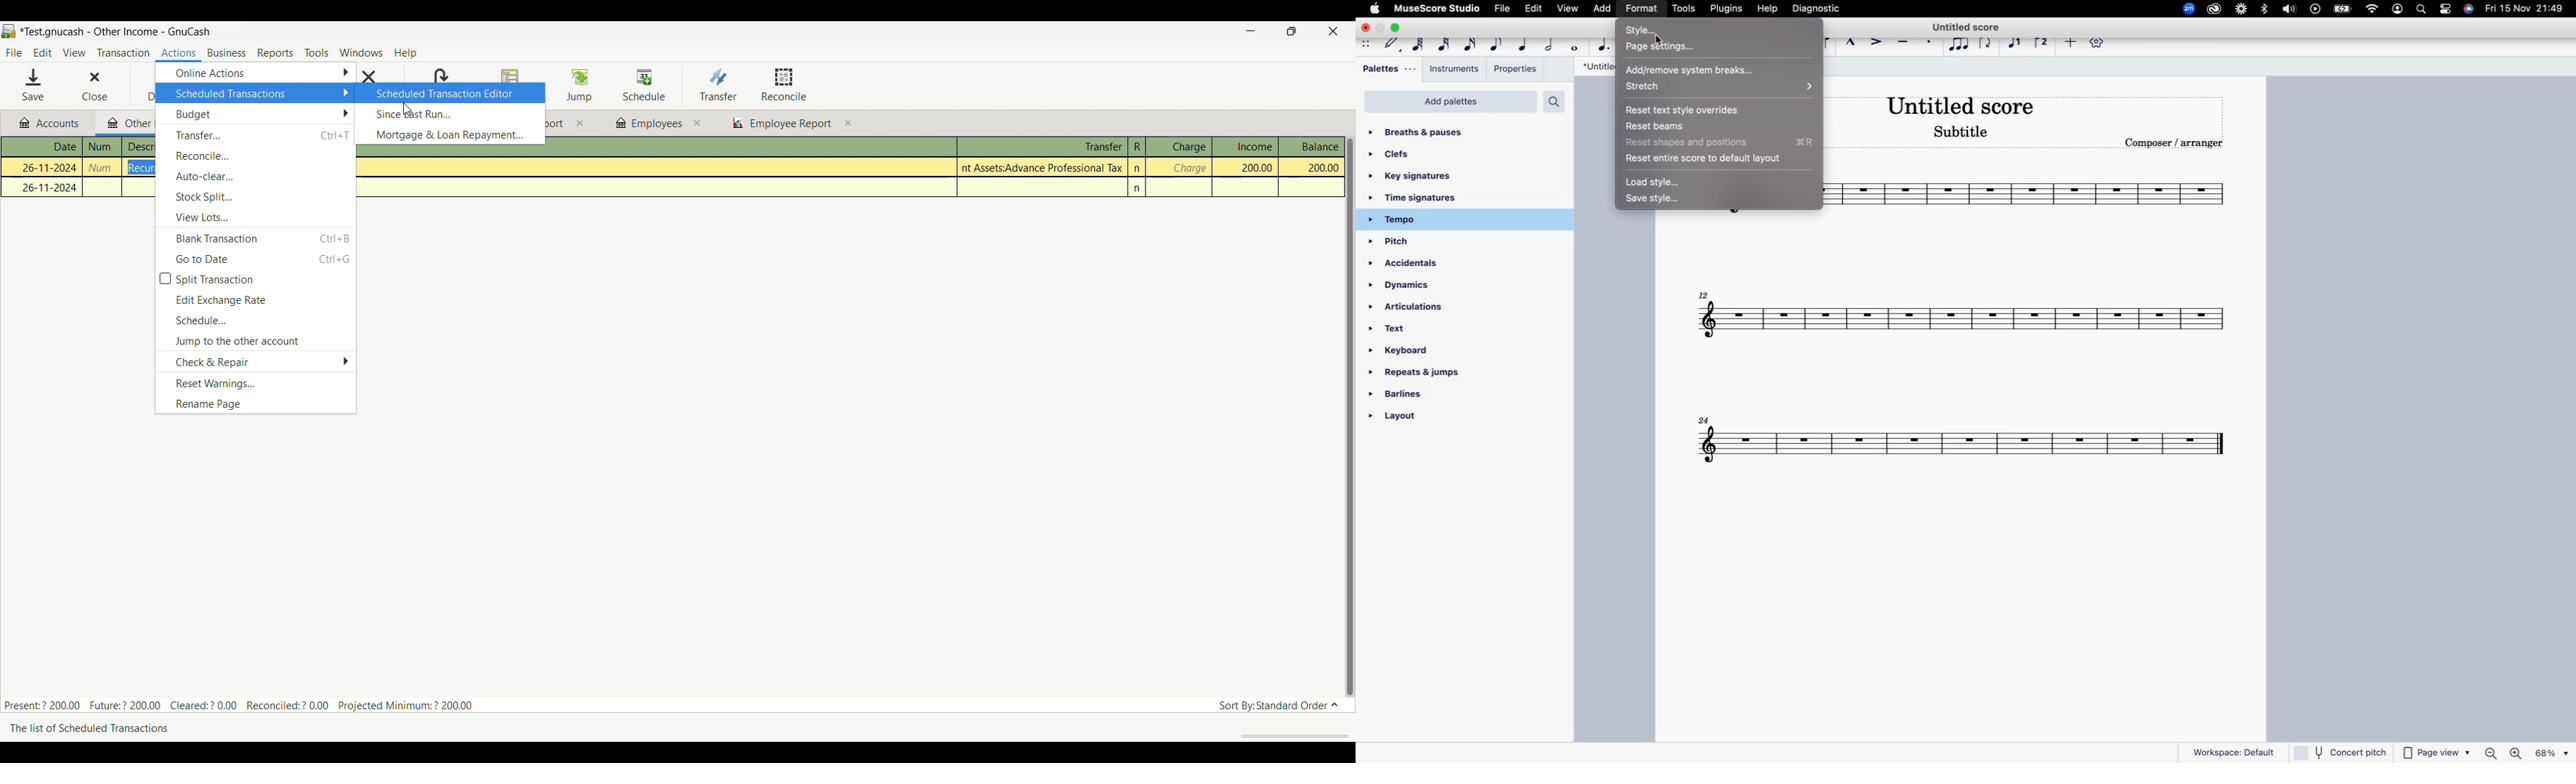  I want to click on Blank transaction, so click(256, 237).